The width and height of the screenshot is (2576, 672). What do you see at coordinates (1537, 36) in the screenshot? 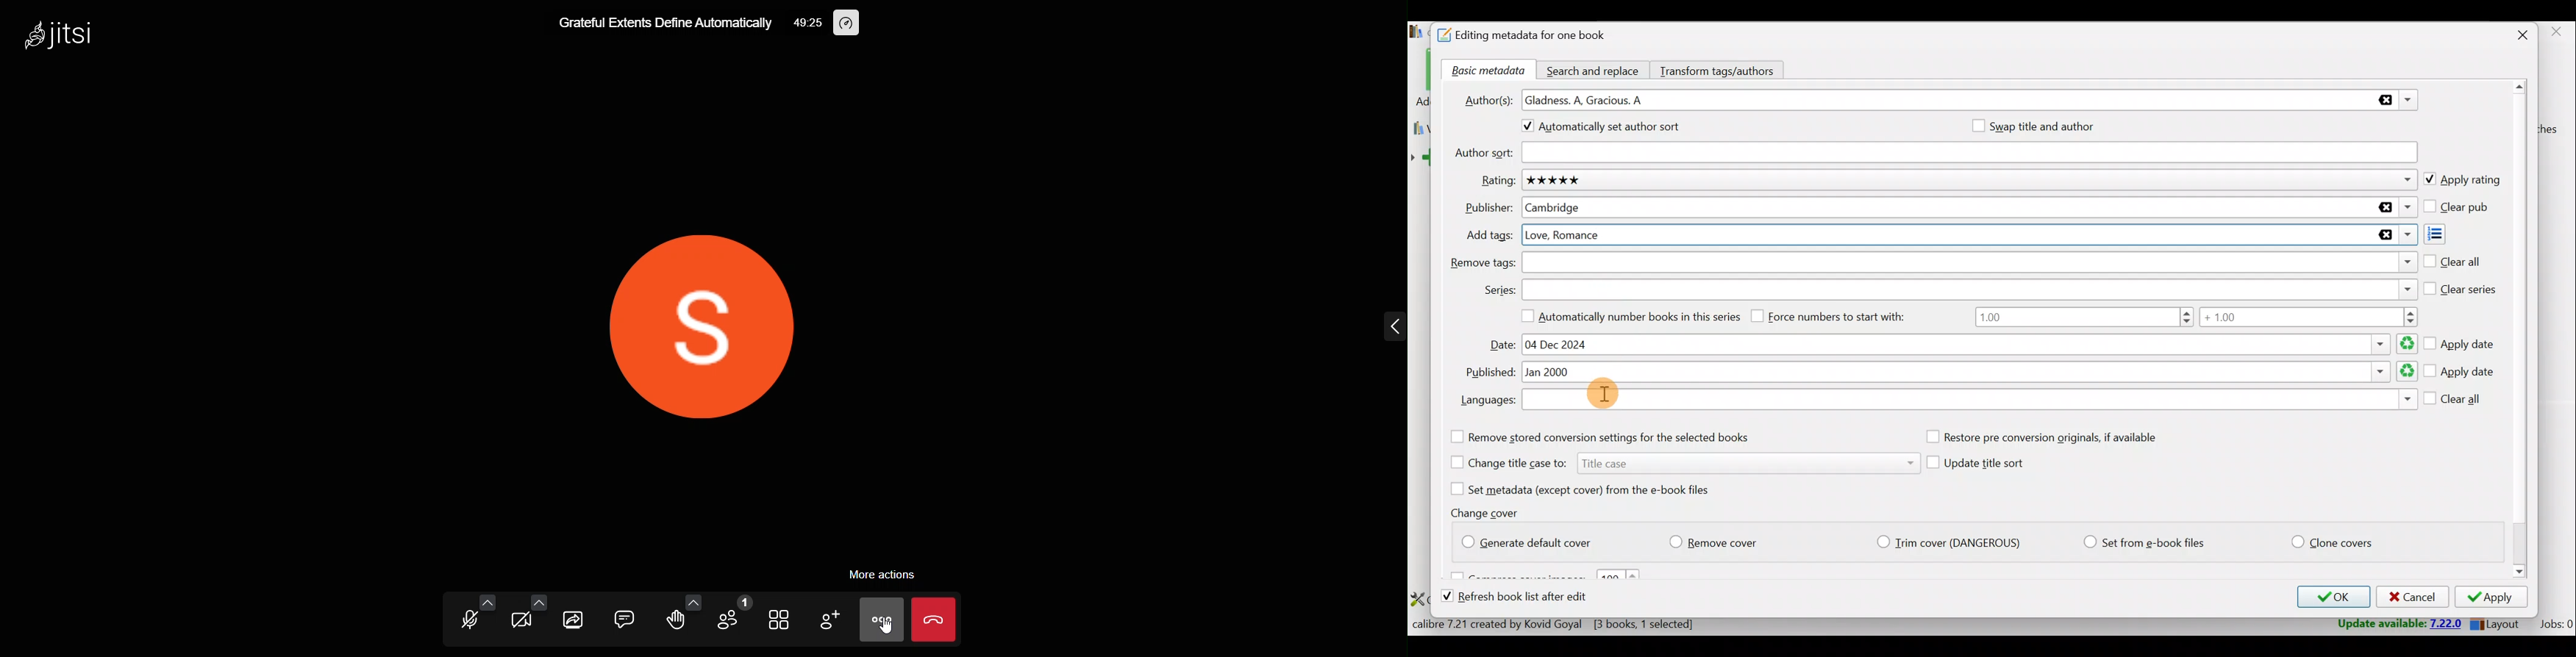
I see `Editing metadata for one book` at bounding box center [1537, 36].